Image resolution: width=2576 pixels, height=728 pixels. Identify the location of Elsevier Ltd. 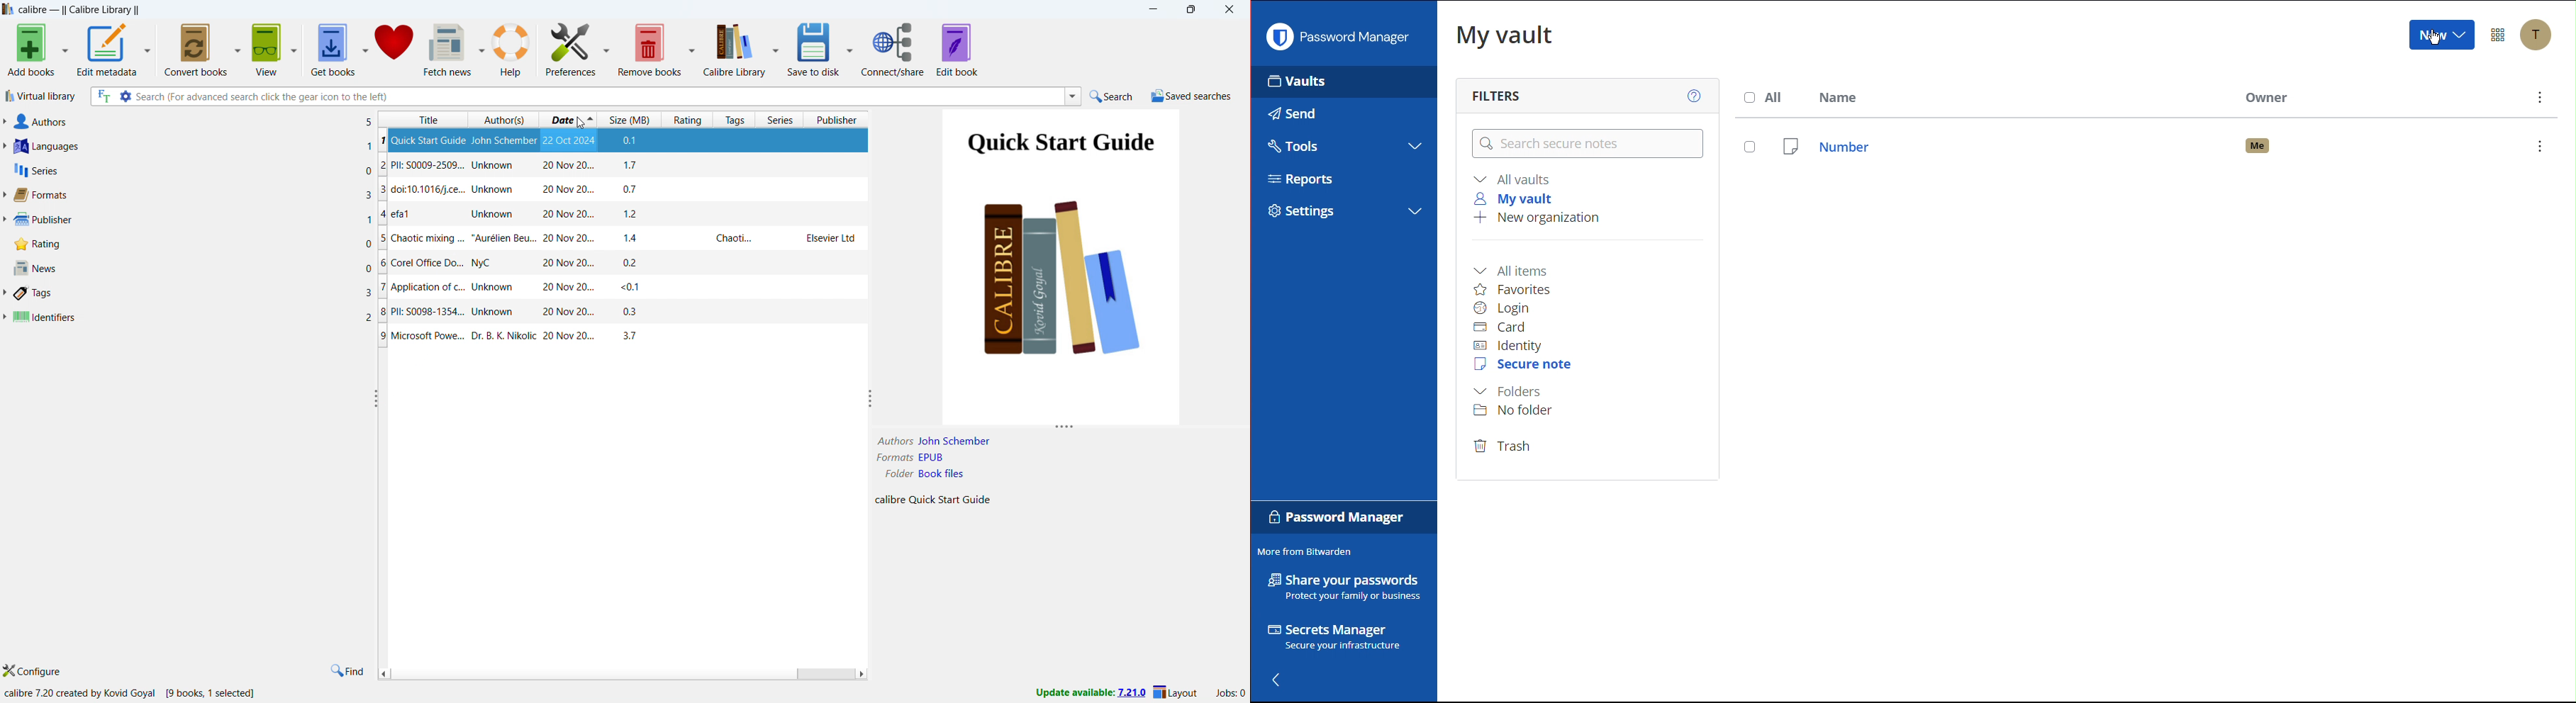
(825, 239).